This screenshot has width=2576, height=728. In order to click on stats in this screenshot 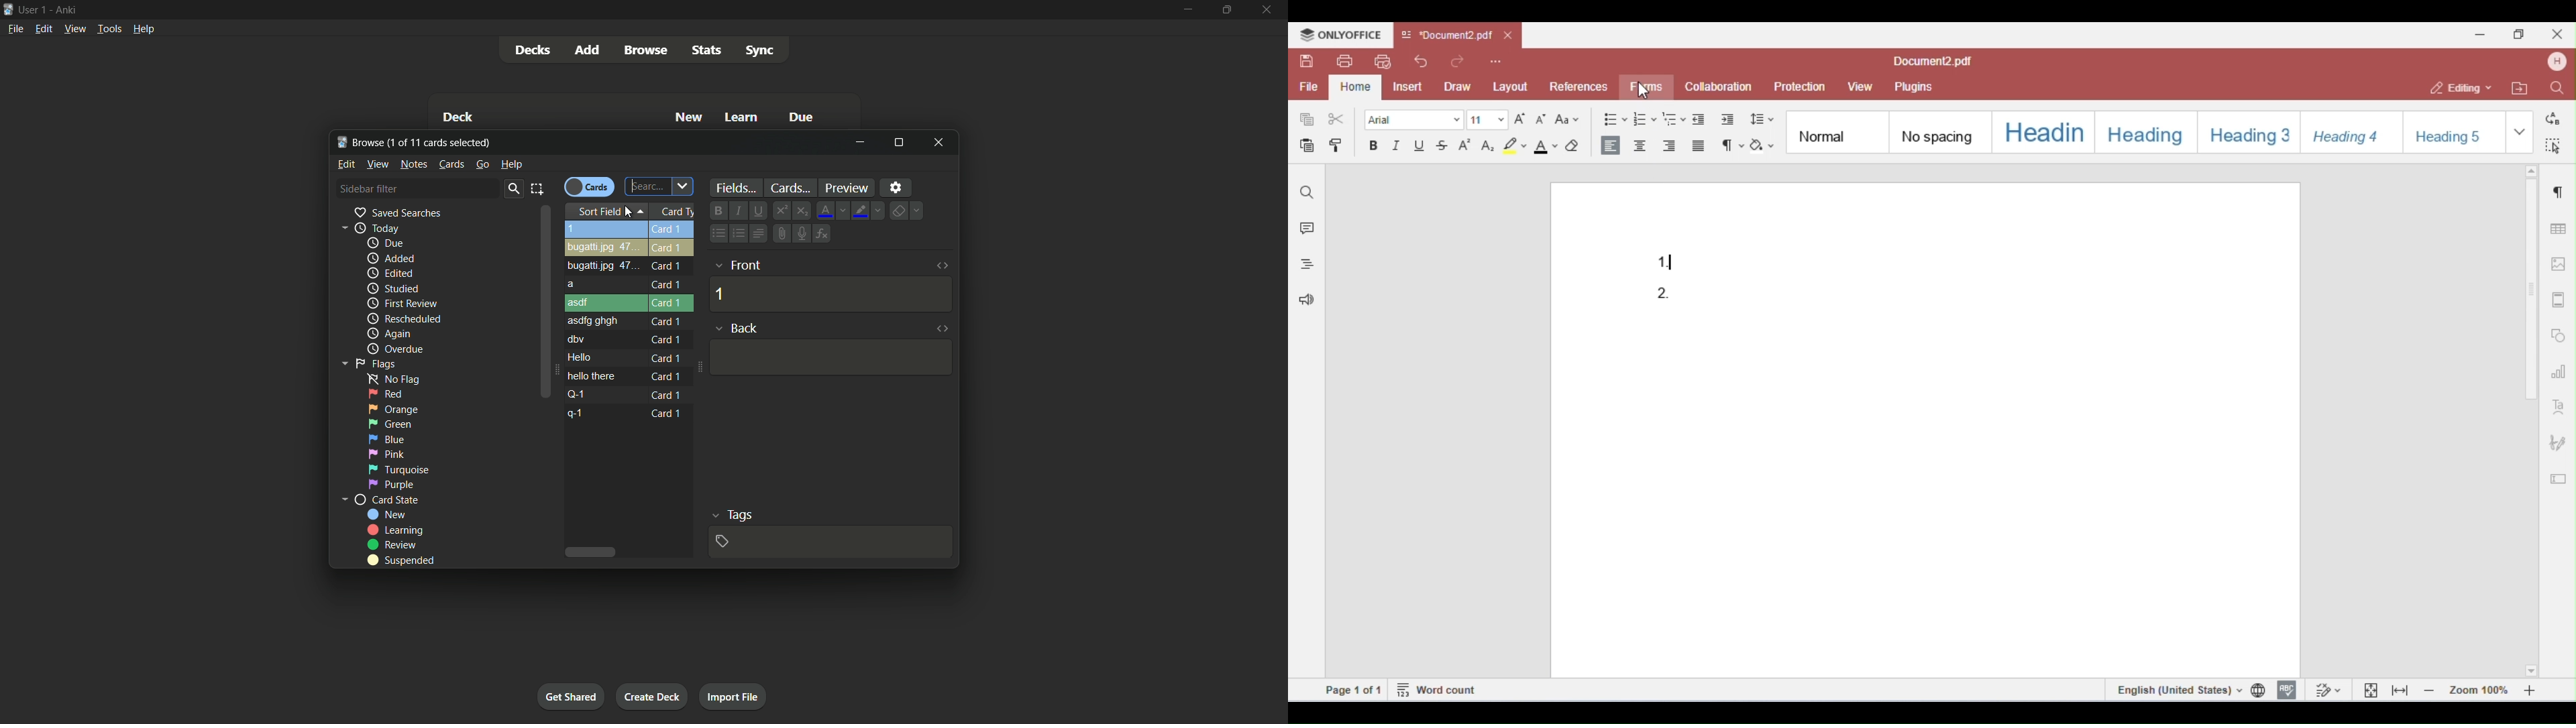, I will do `click(706, 50)`.